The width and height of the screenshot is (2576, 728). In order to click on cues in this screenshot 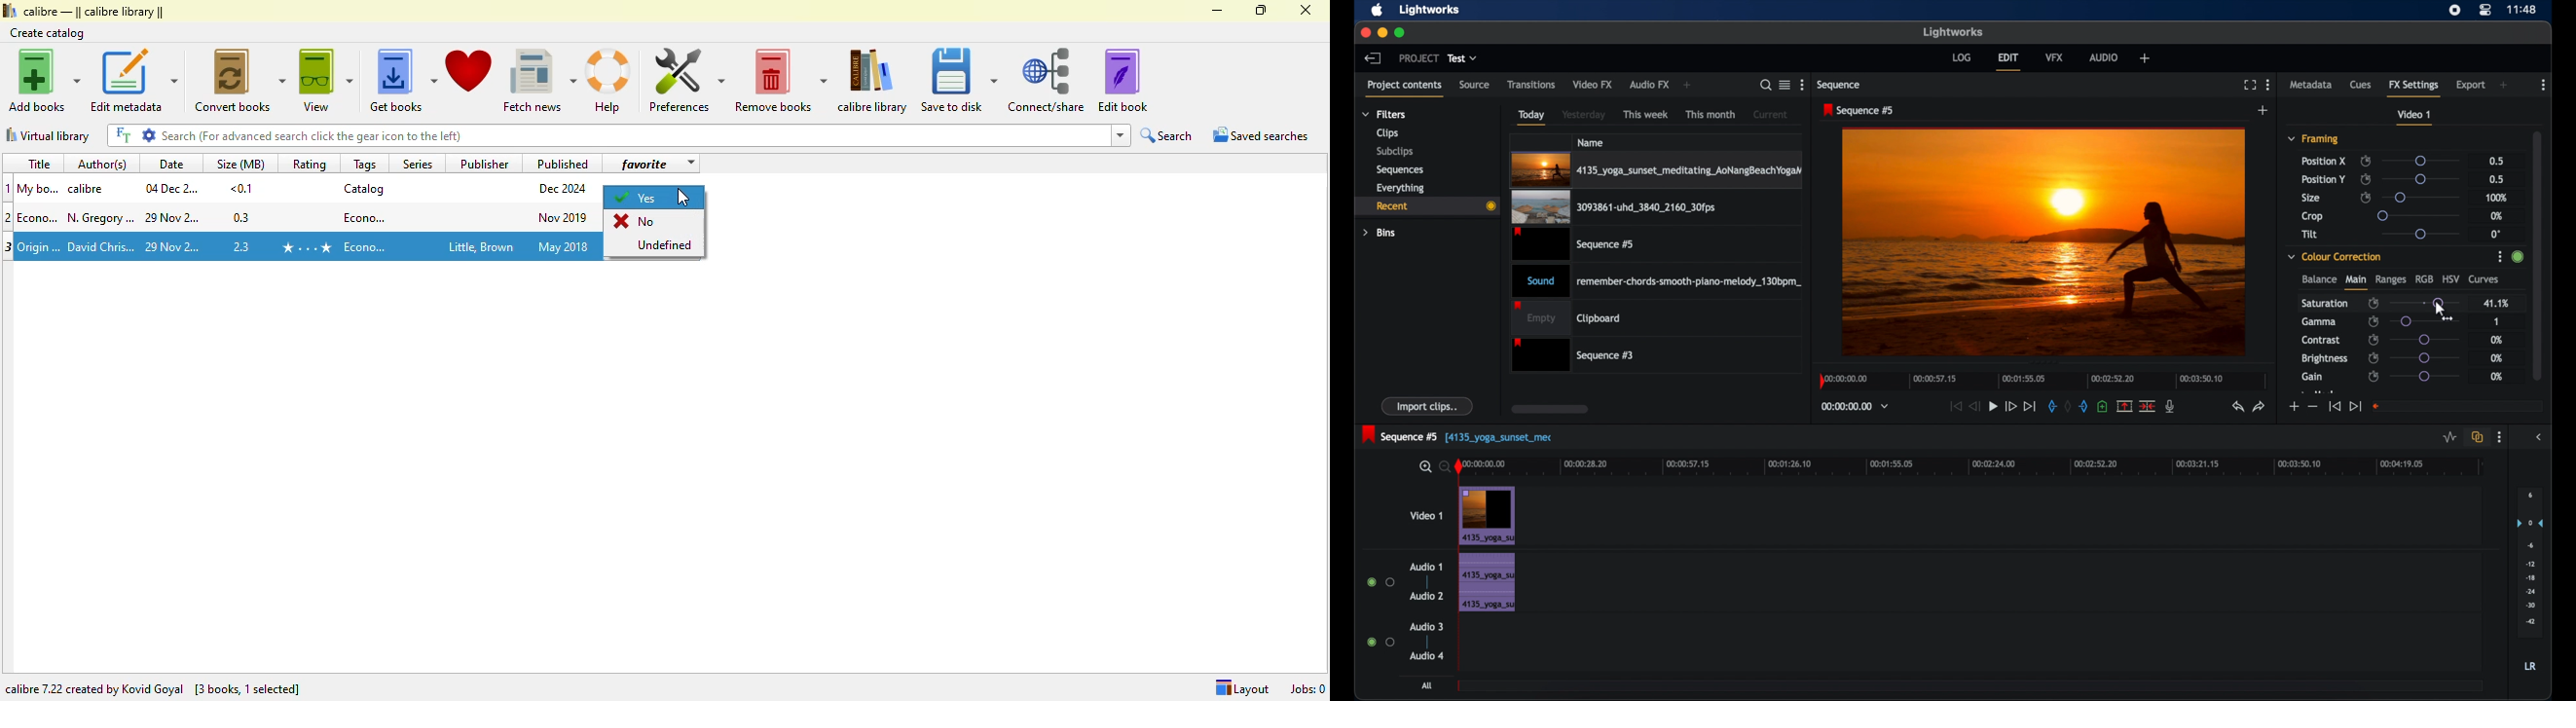, I will do `click(2361, 85)`.